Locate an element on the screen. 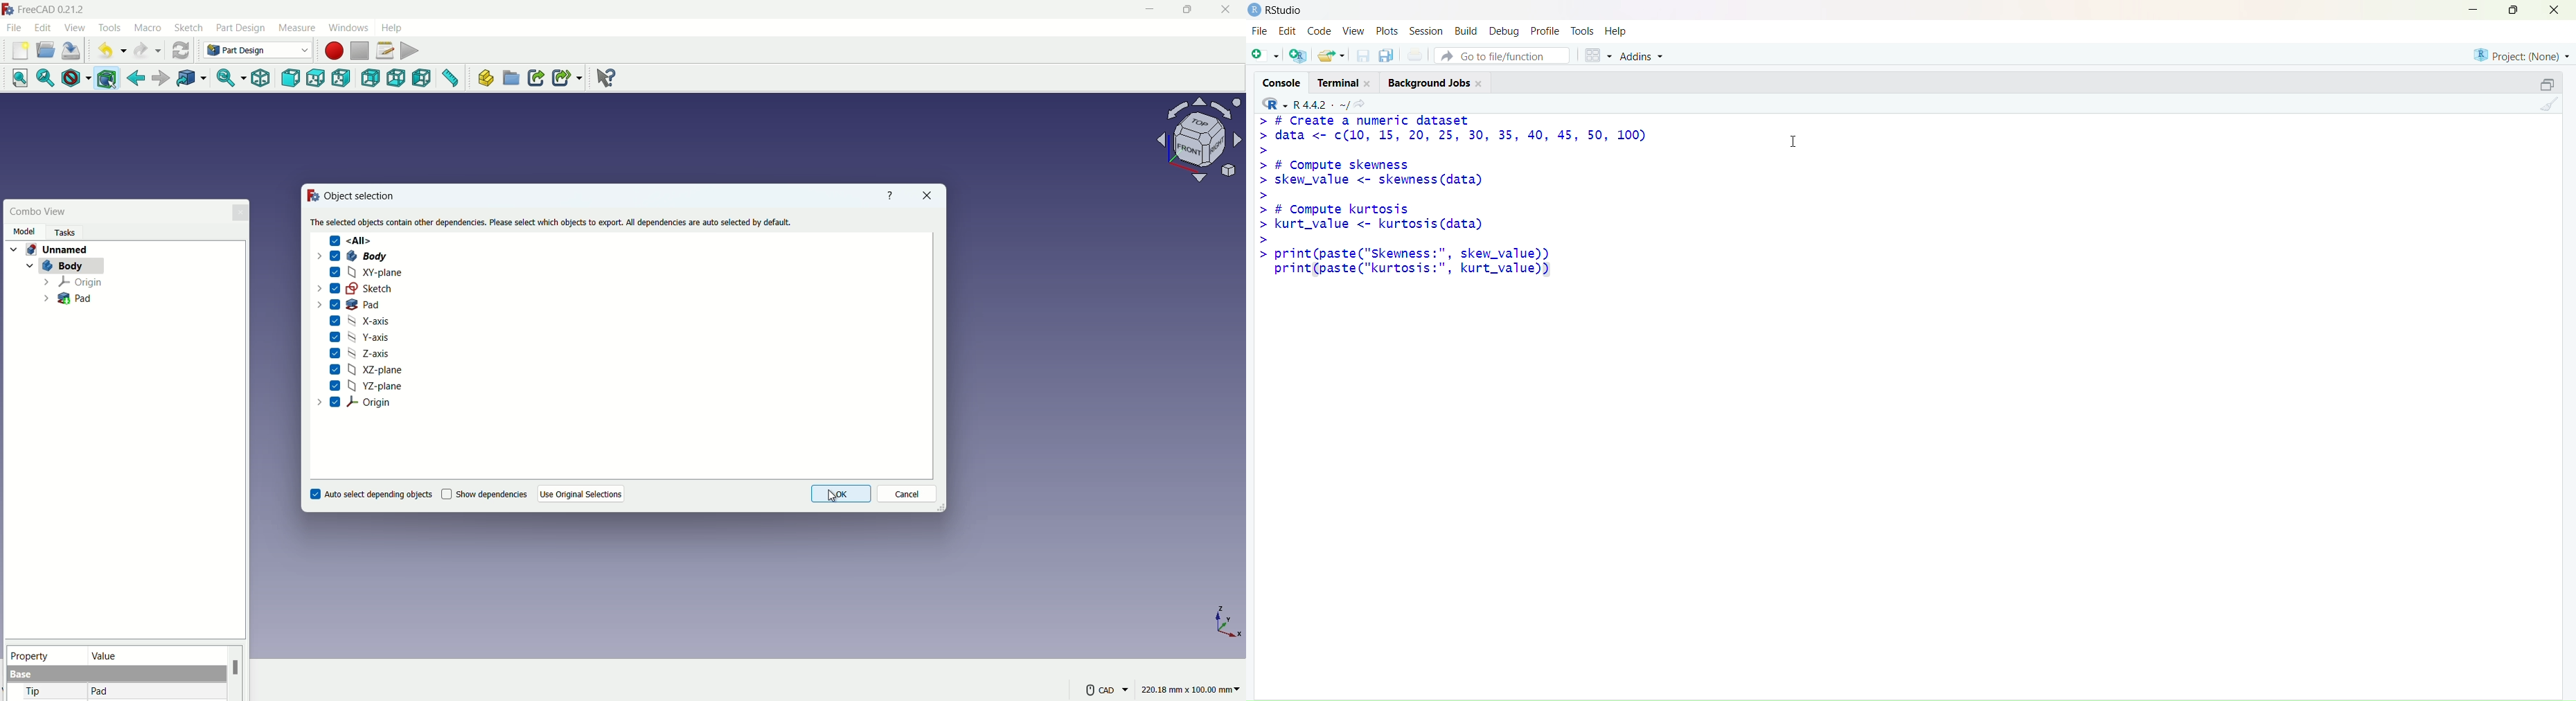 Image resolution: width=2576 pixels, height=728 pixels. tip is located at coordinates (34, 693).